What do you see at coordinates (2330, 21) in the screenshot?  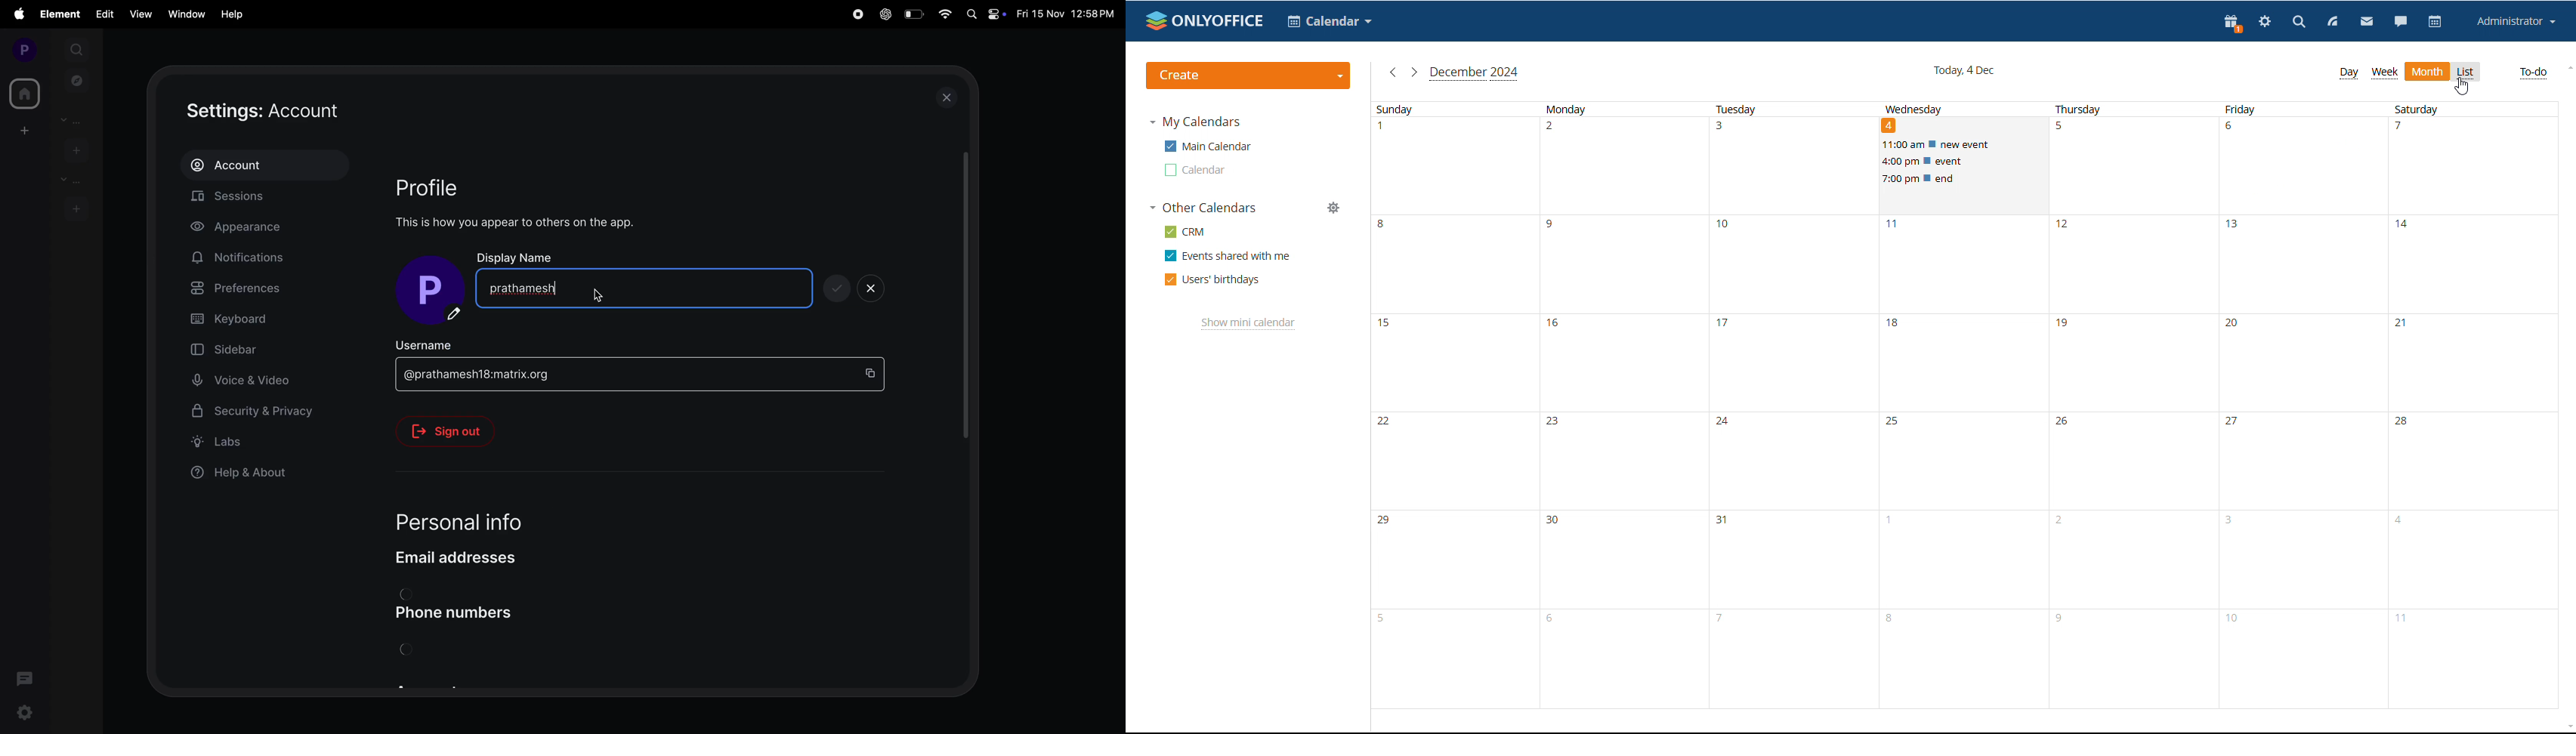 I see `feed` at bounding box center [2330, 21].